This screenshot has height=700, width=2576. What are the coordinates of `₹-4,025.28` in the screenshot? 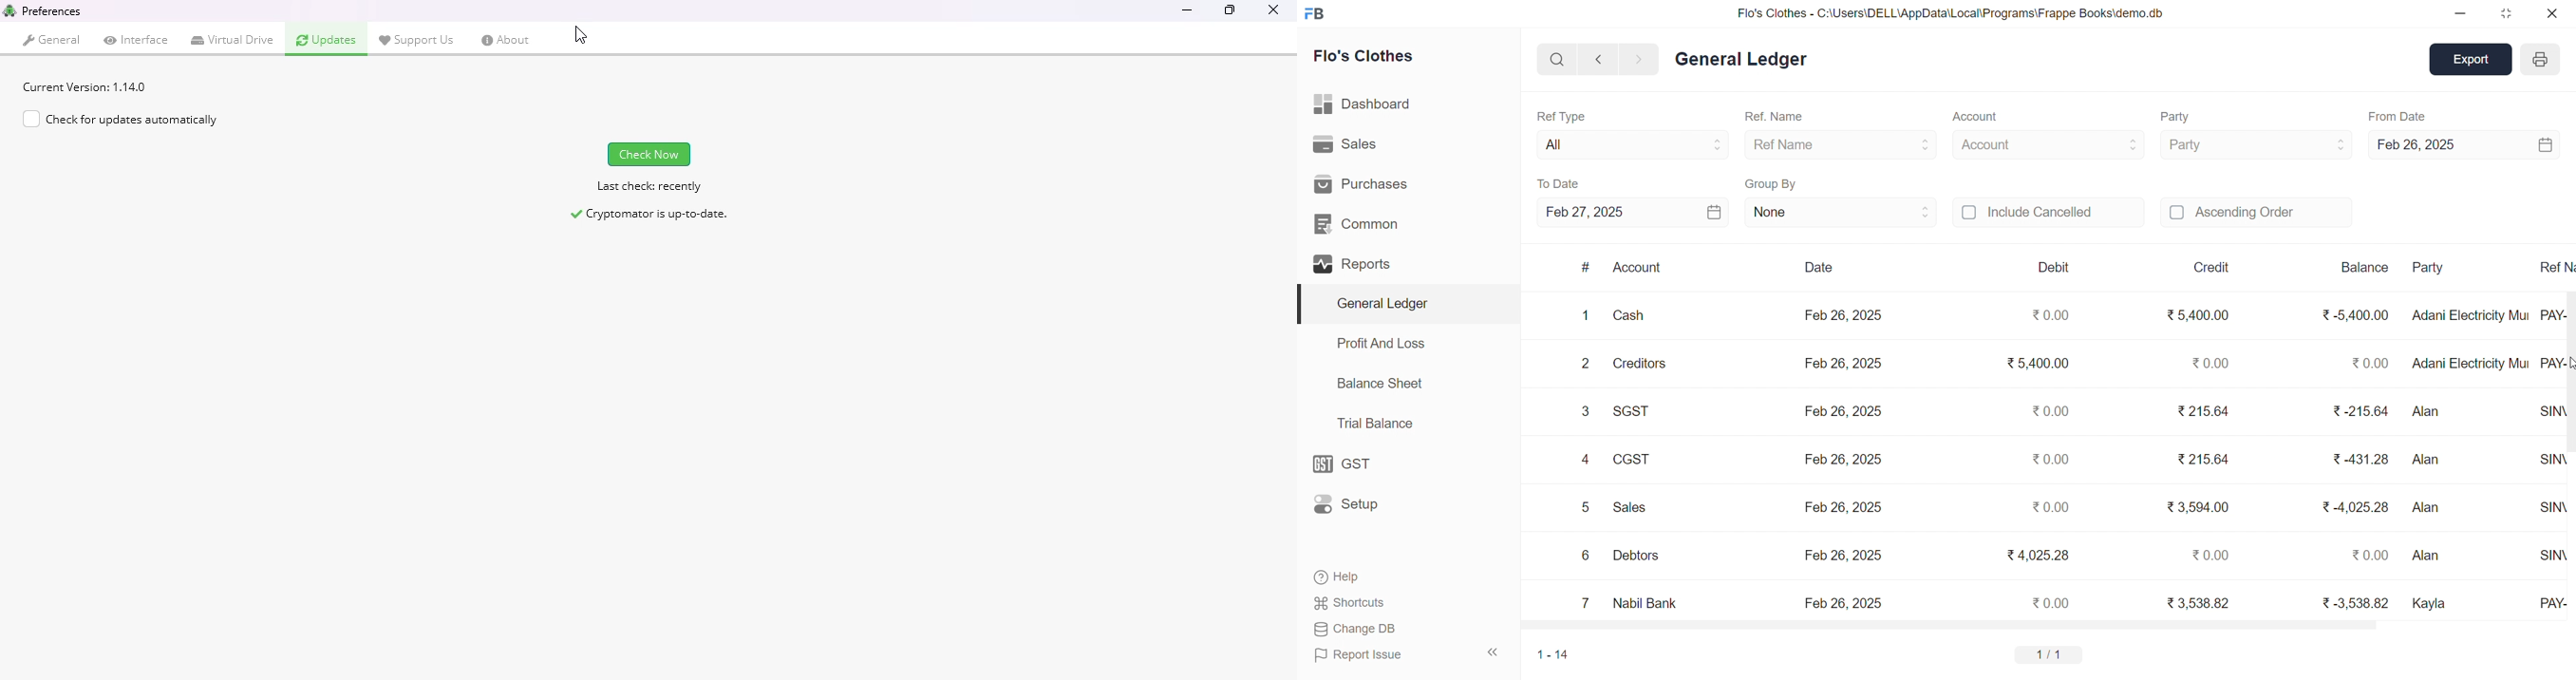 It's located at (2355, 506).